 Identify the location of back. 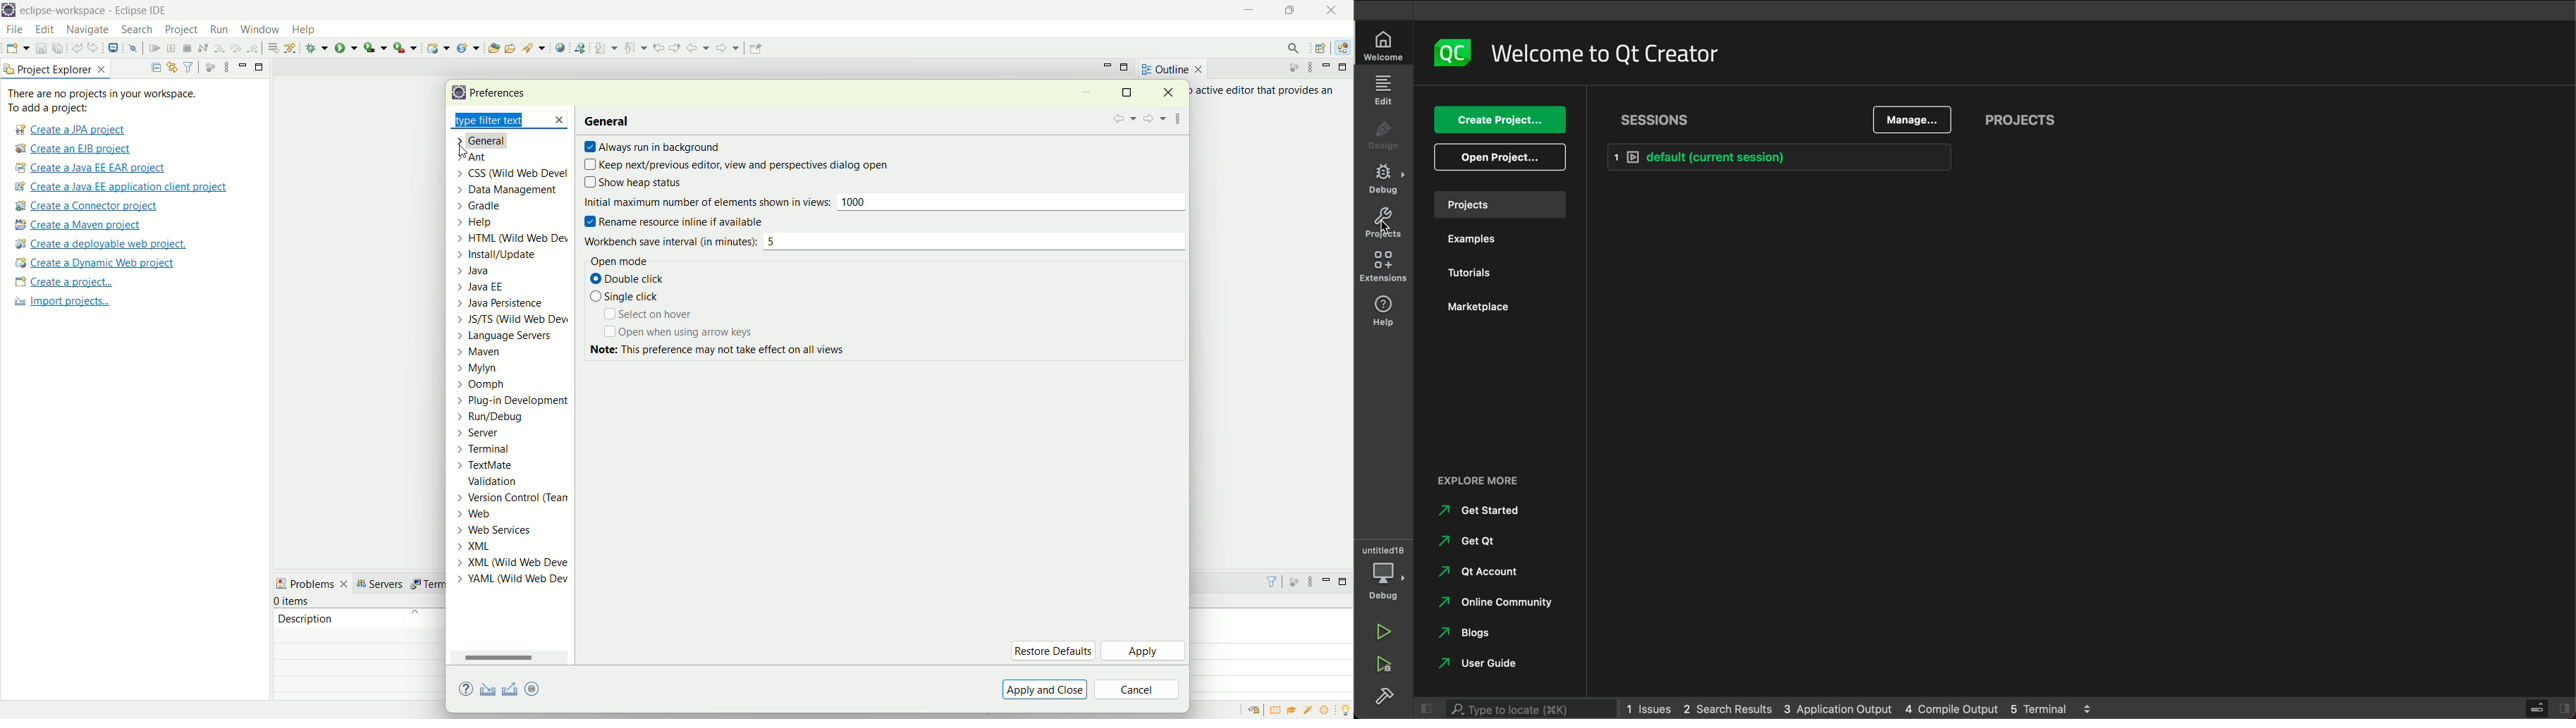
(1122, 119).